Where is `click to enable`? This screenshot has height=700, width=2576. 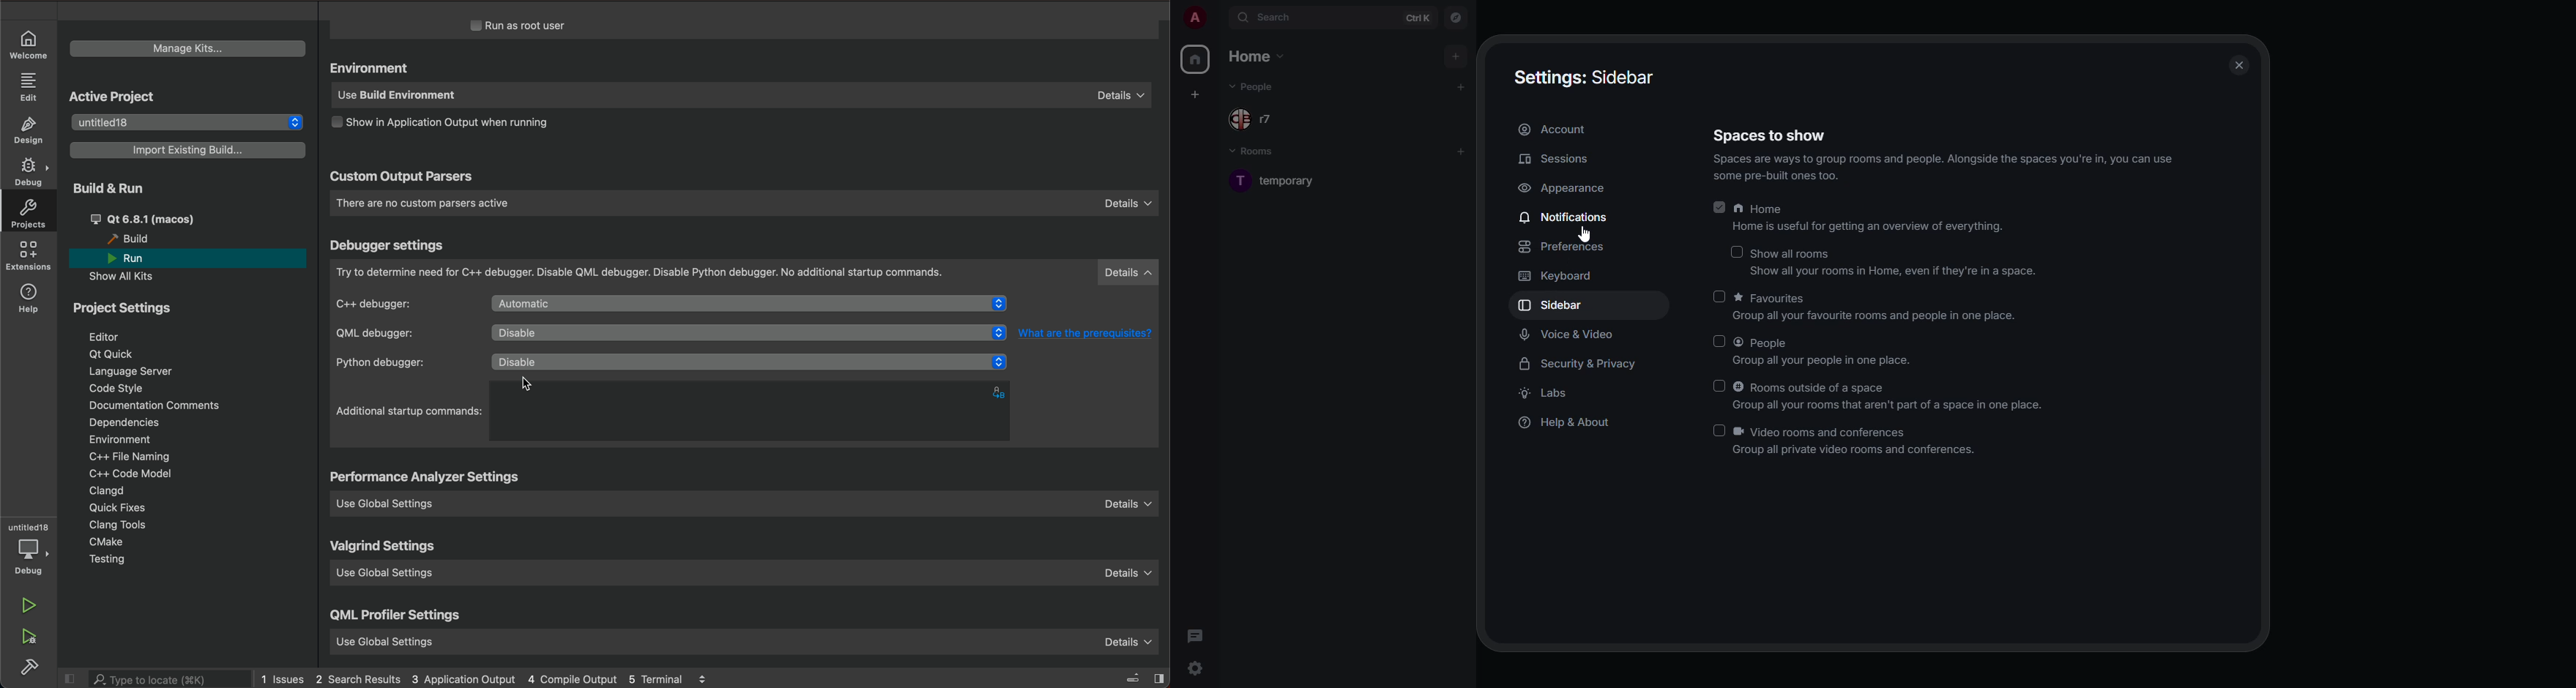
click to enable is located at coordinates (1721, 342).